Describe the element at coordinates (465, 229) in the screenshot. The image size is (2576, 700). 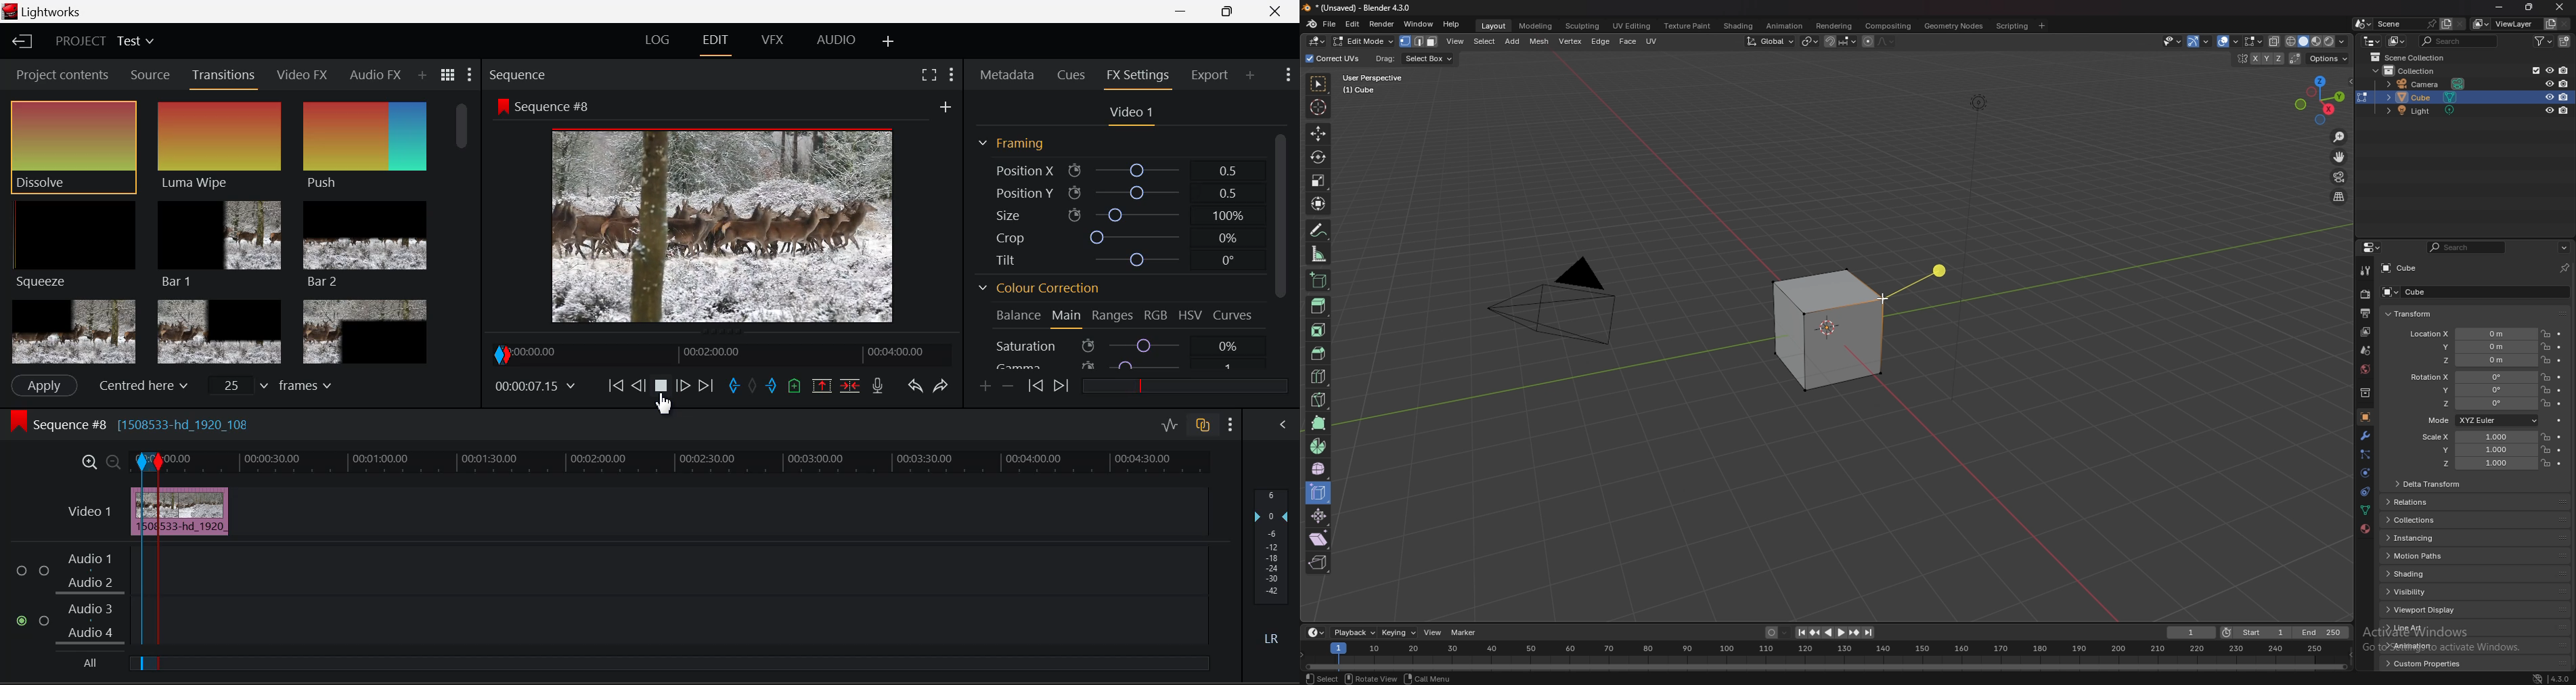
I see `Scroll Bar` at that location.